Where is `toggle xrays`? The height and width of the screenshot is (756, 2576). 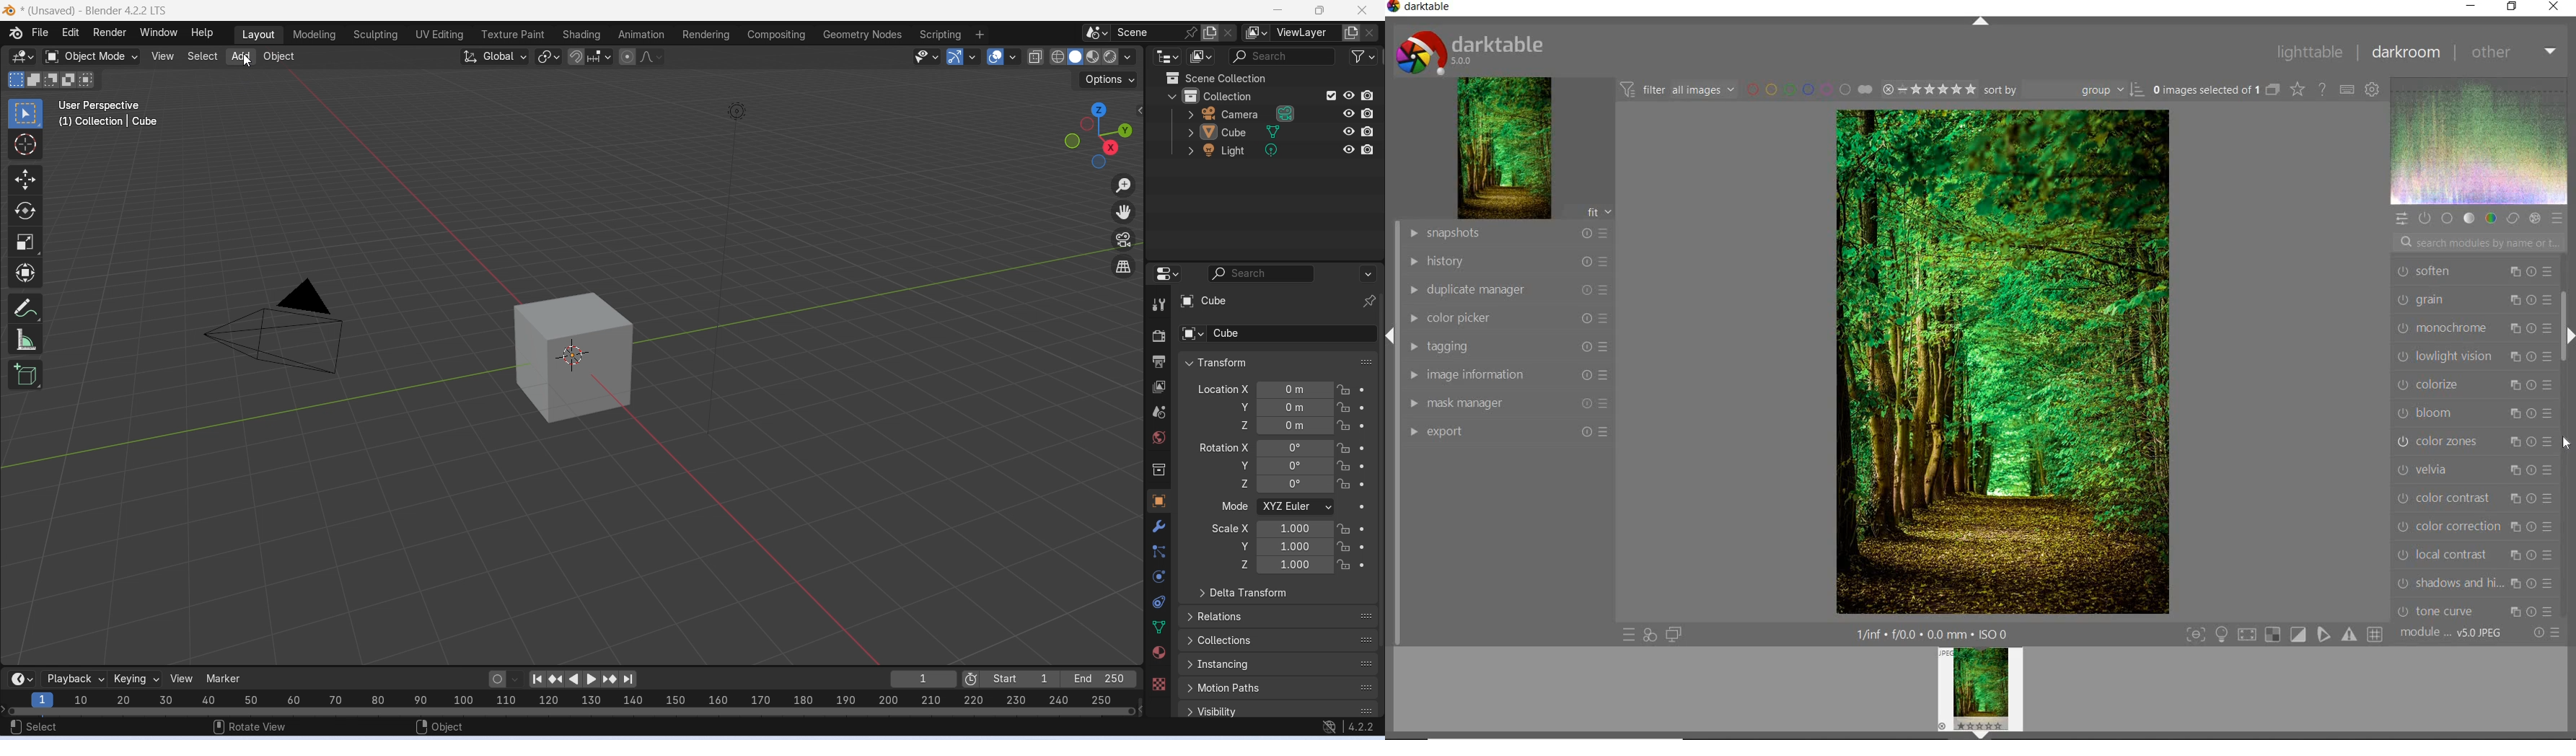 toggle xrays is located at coordinates (1036, 57).